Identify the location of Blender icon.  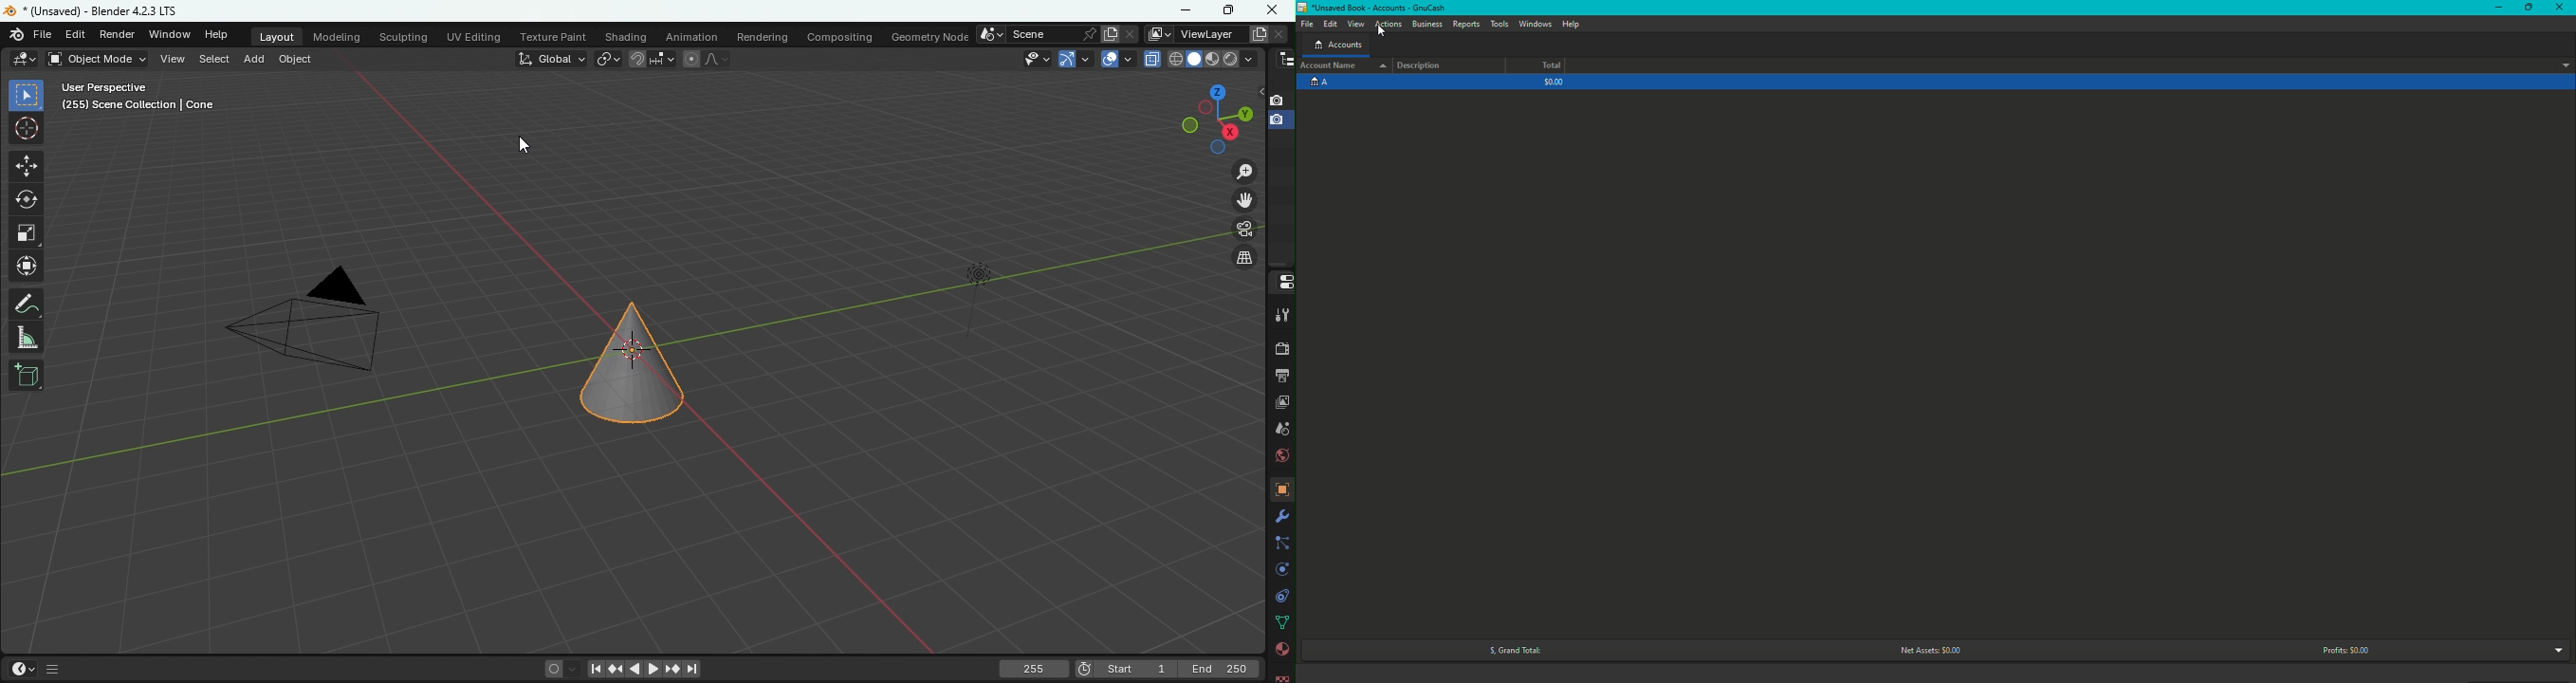
(17, 34).